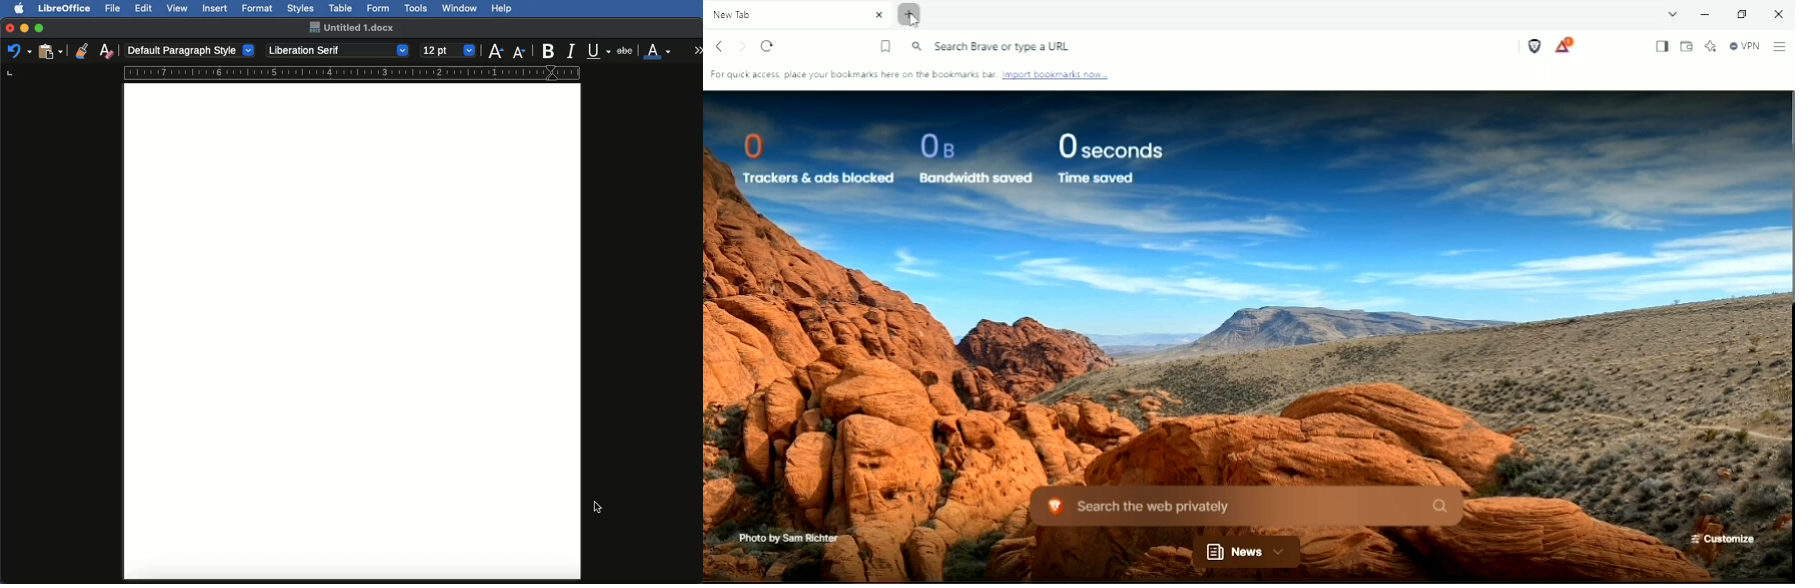  What do you see at coordinates (362, 72) in the screenshot?
I see `Ruler` at bounding box center [362, 72].